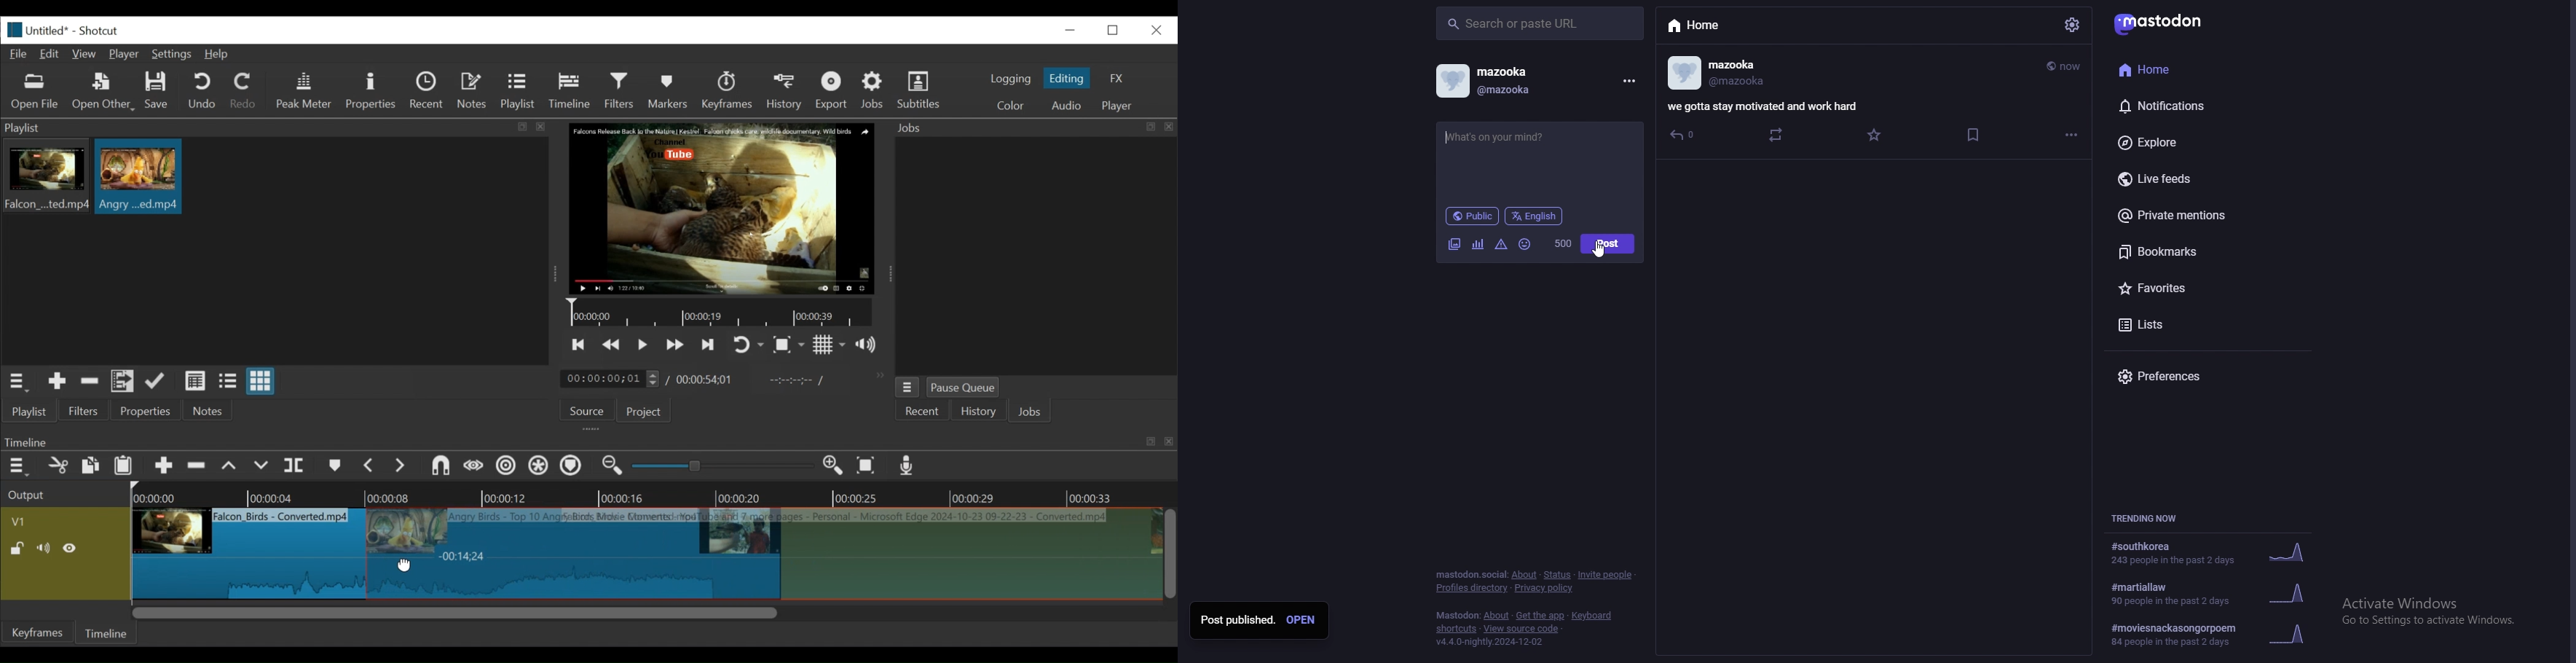 This screenshot has width=2576, height=672. I want to click on File name, so click(49, 32).